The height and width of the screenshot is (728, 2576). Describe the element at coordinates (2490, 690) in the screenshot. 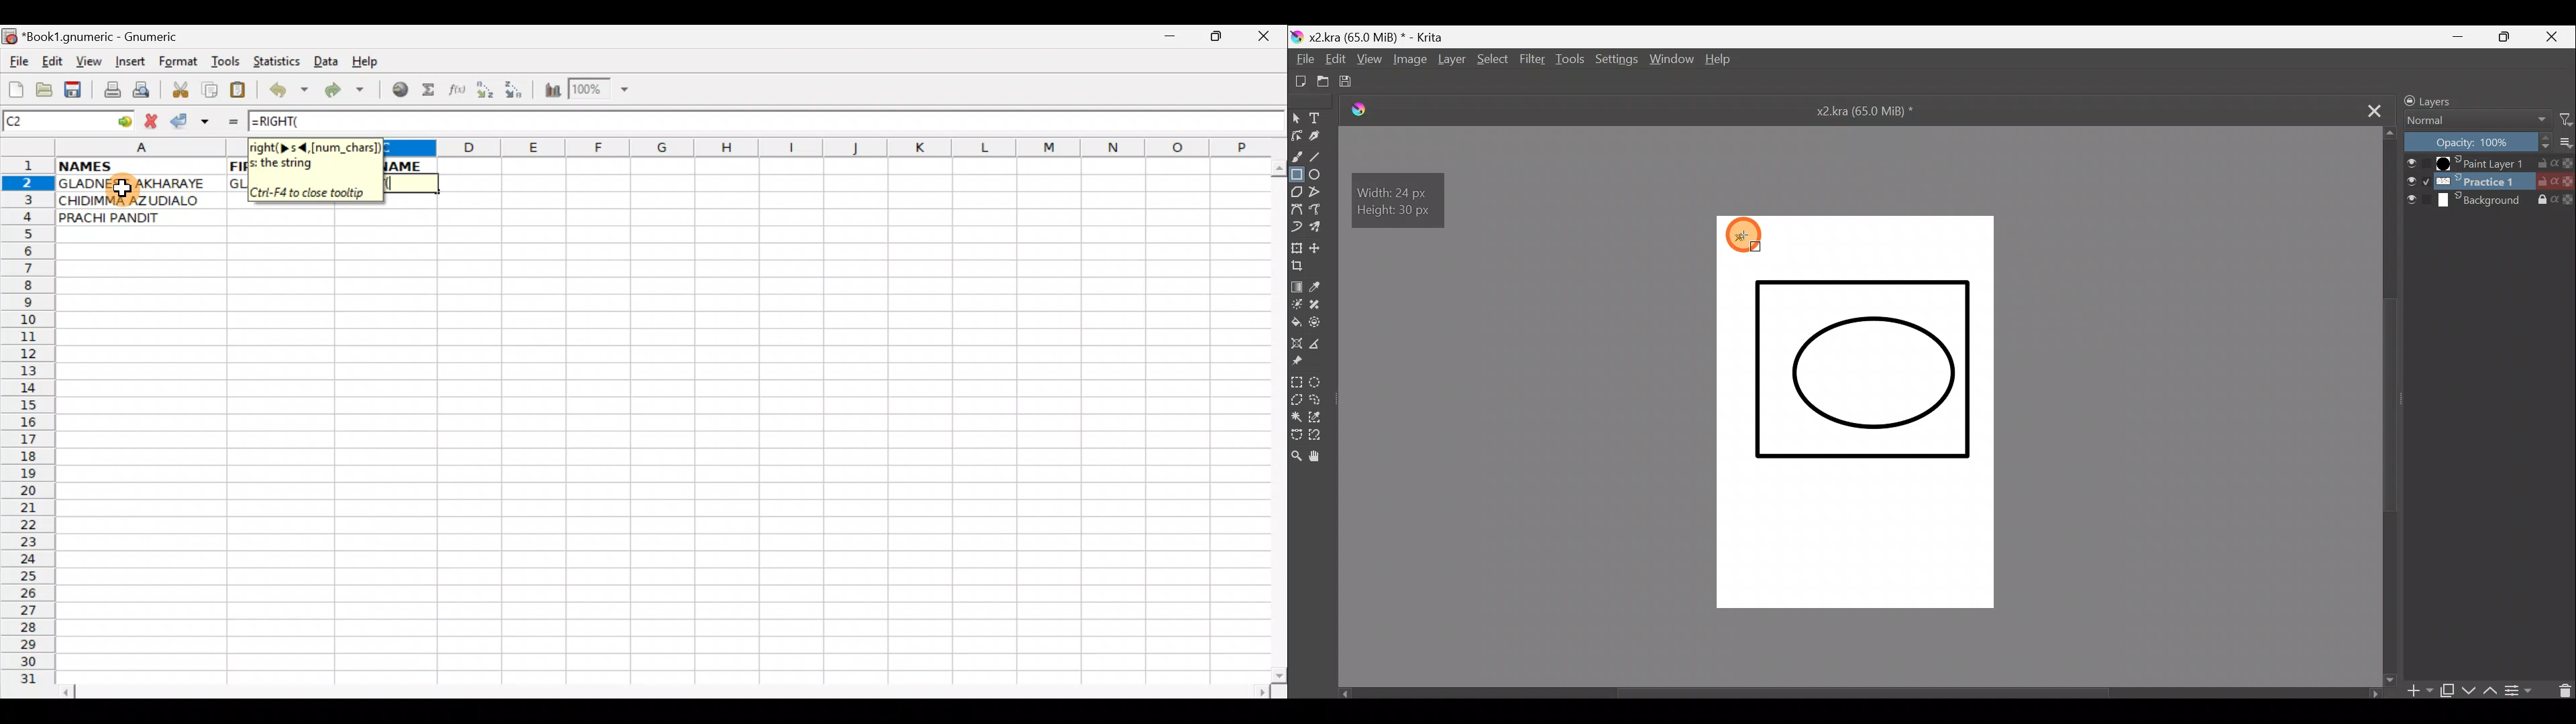

I see `Move layer/mask up` at that location.